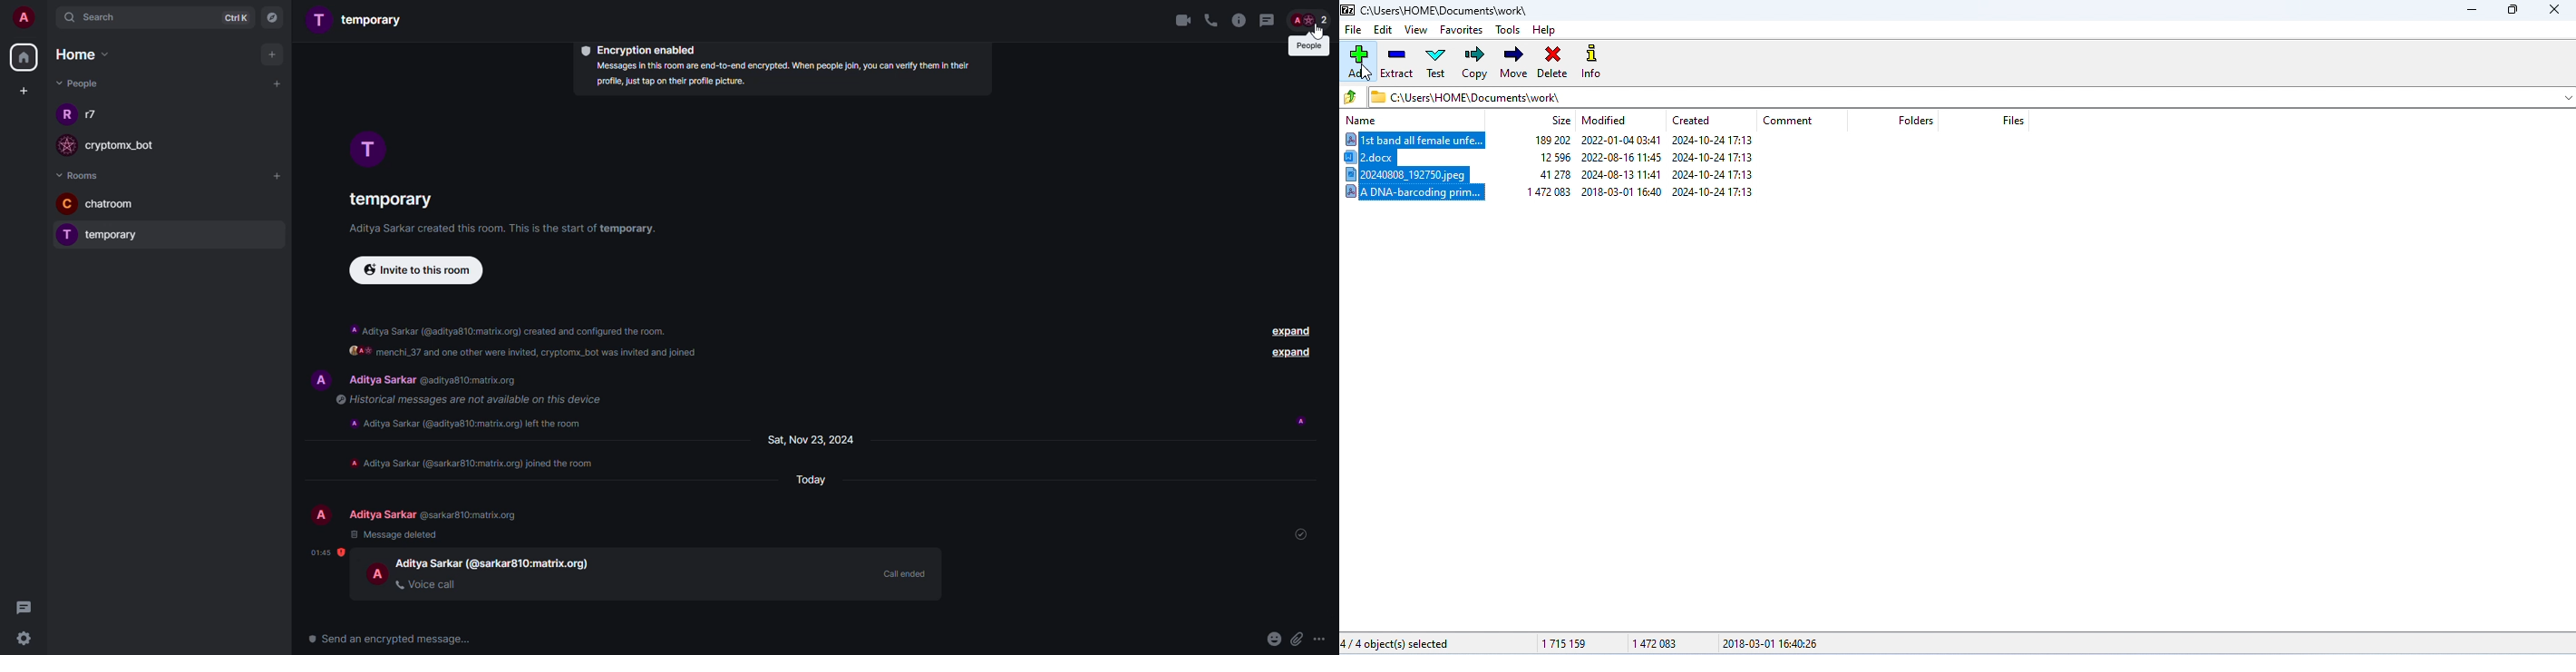 Image resolution: width=2576 pixels, height=672 pixels. What do you see at coordinates (68, 203) in the screenshot?
I see `profile` at bounding box center [68, 203].